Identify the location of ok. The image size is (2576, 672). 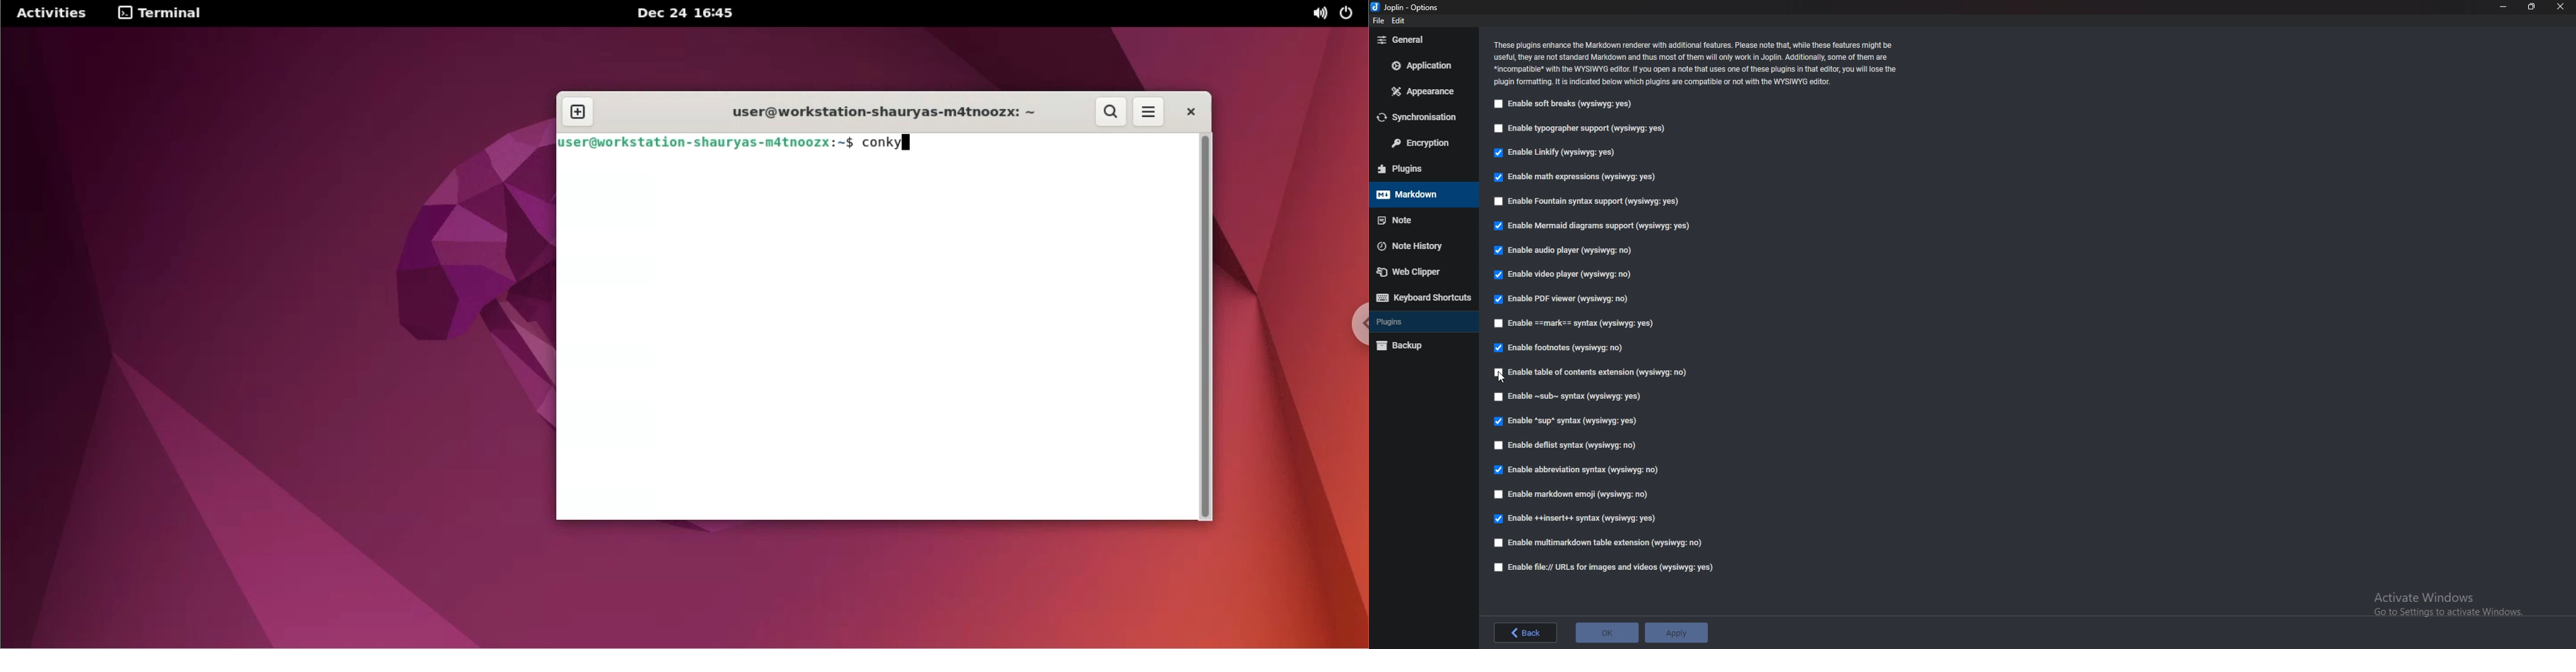
(1607, 631).